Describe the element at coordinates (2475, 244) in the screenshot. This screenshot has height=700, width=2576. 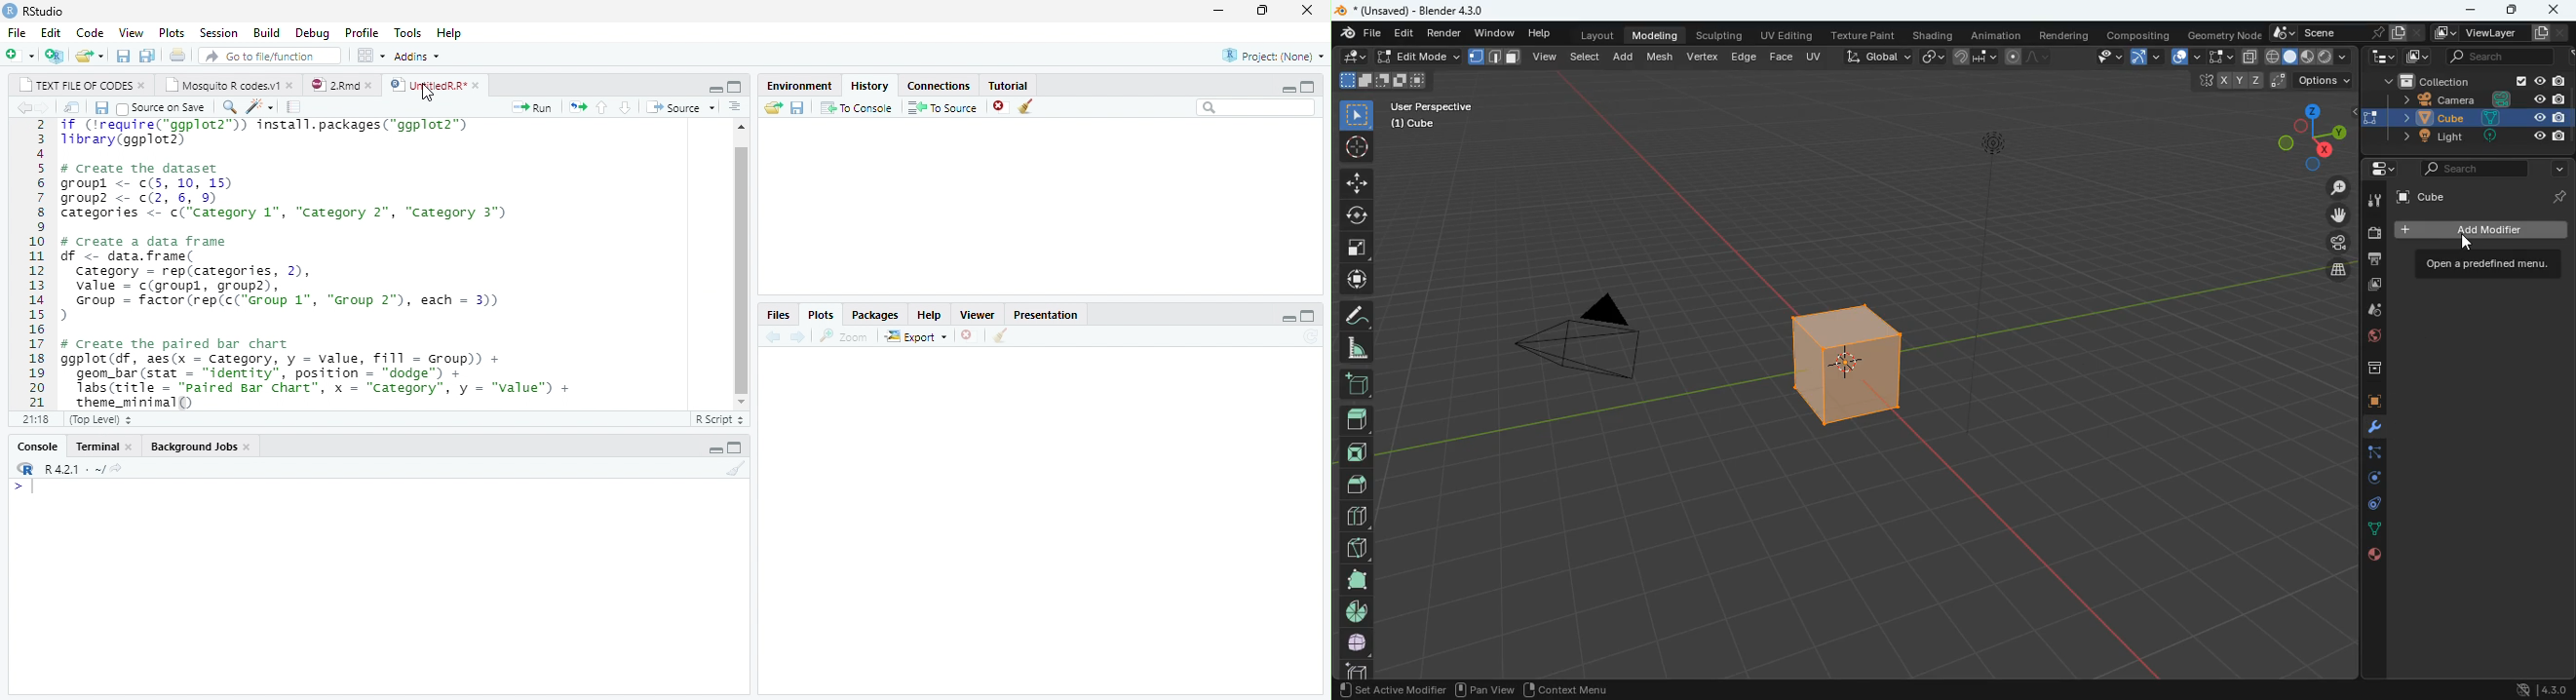
I see `cursor` at that location.